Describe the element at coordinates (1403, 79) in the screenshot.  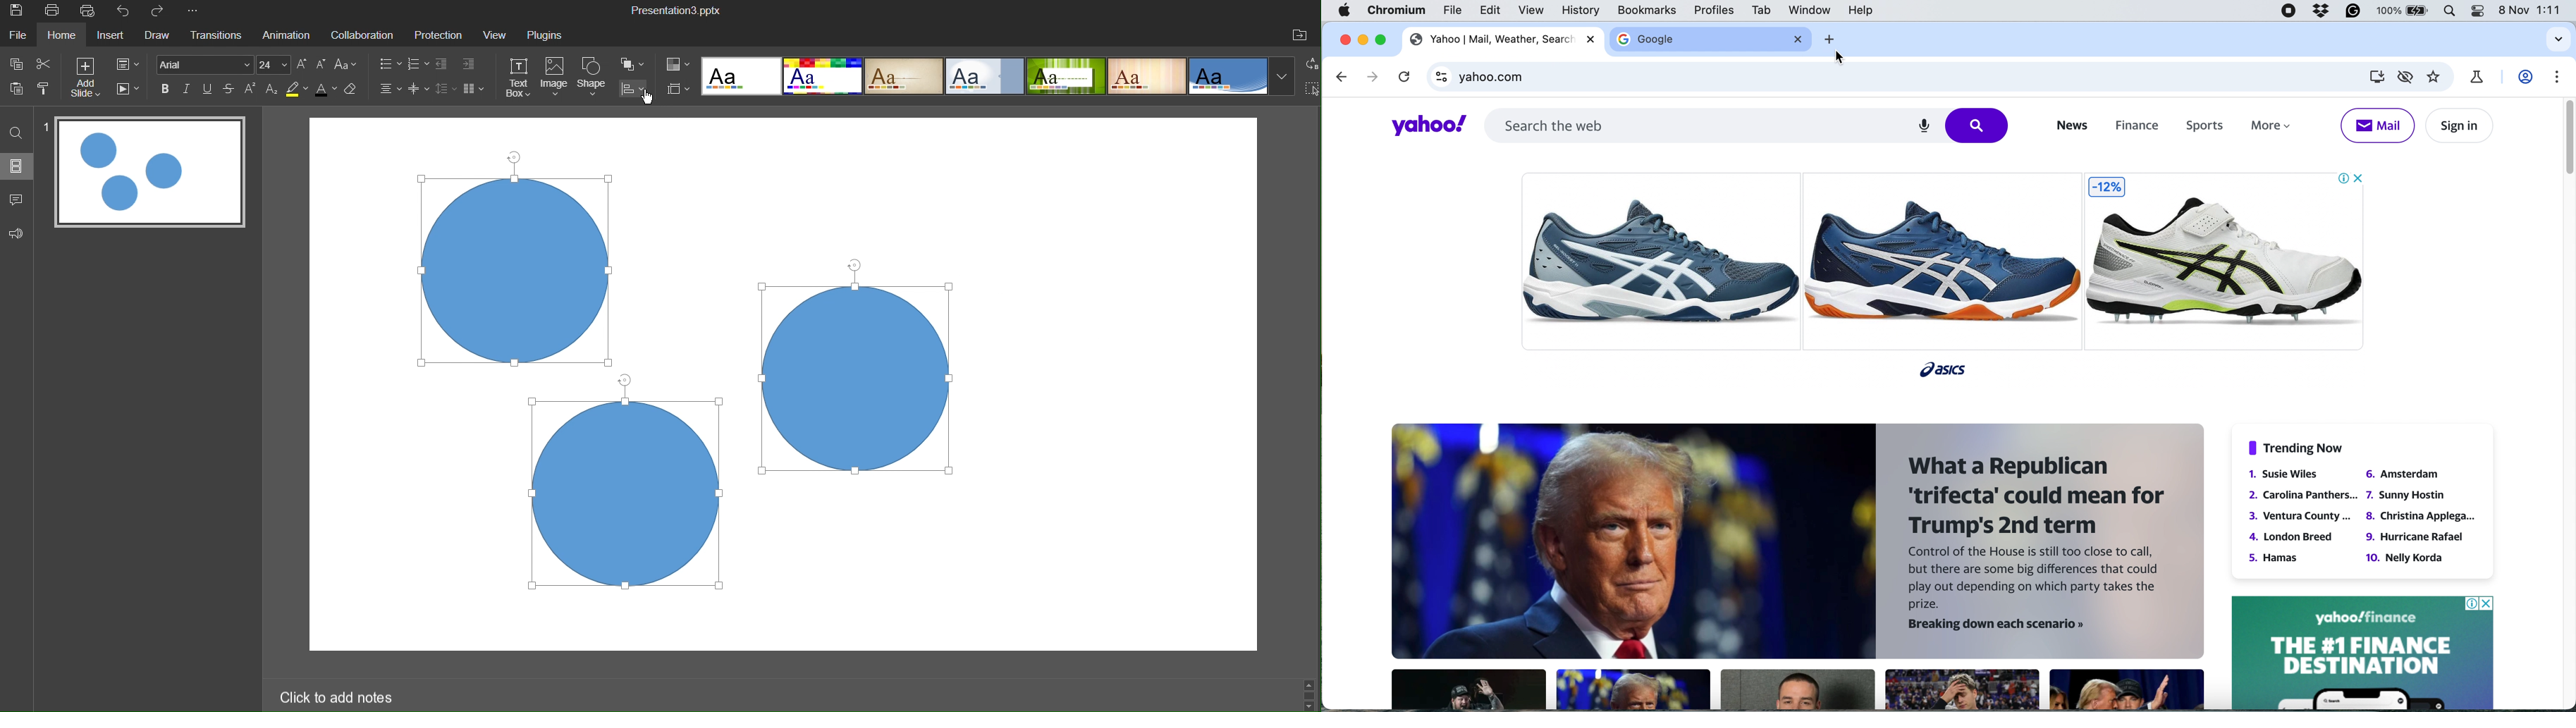
I see `refresh` at that location.